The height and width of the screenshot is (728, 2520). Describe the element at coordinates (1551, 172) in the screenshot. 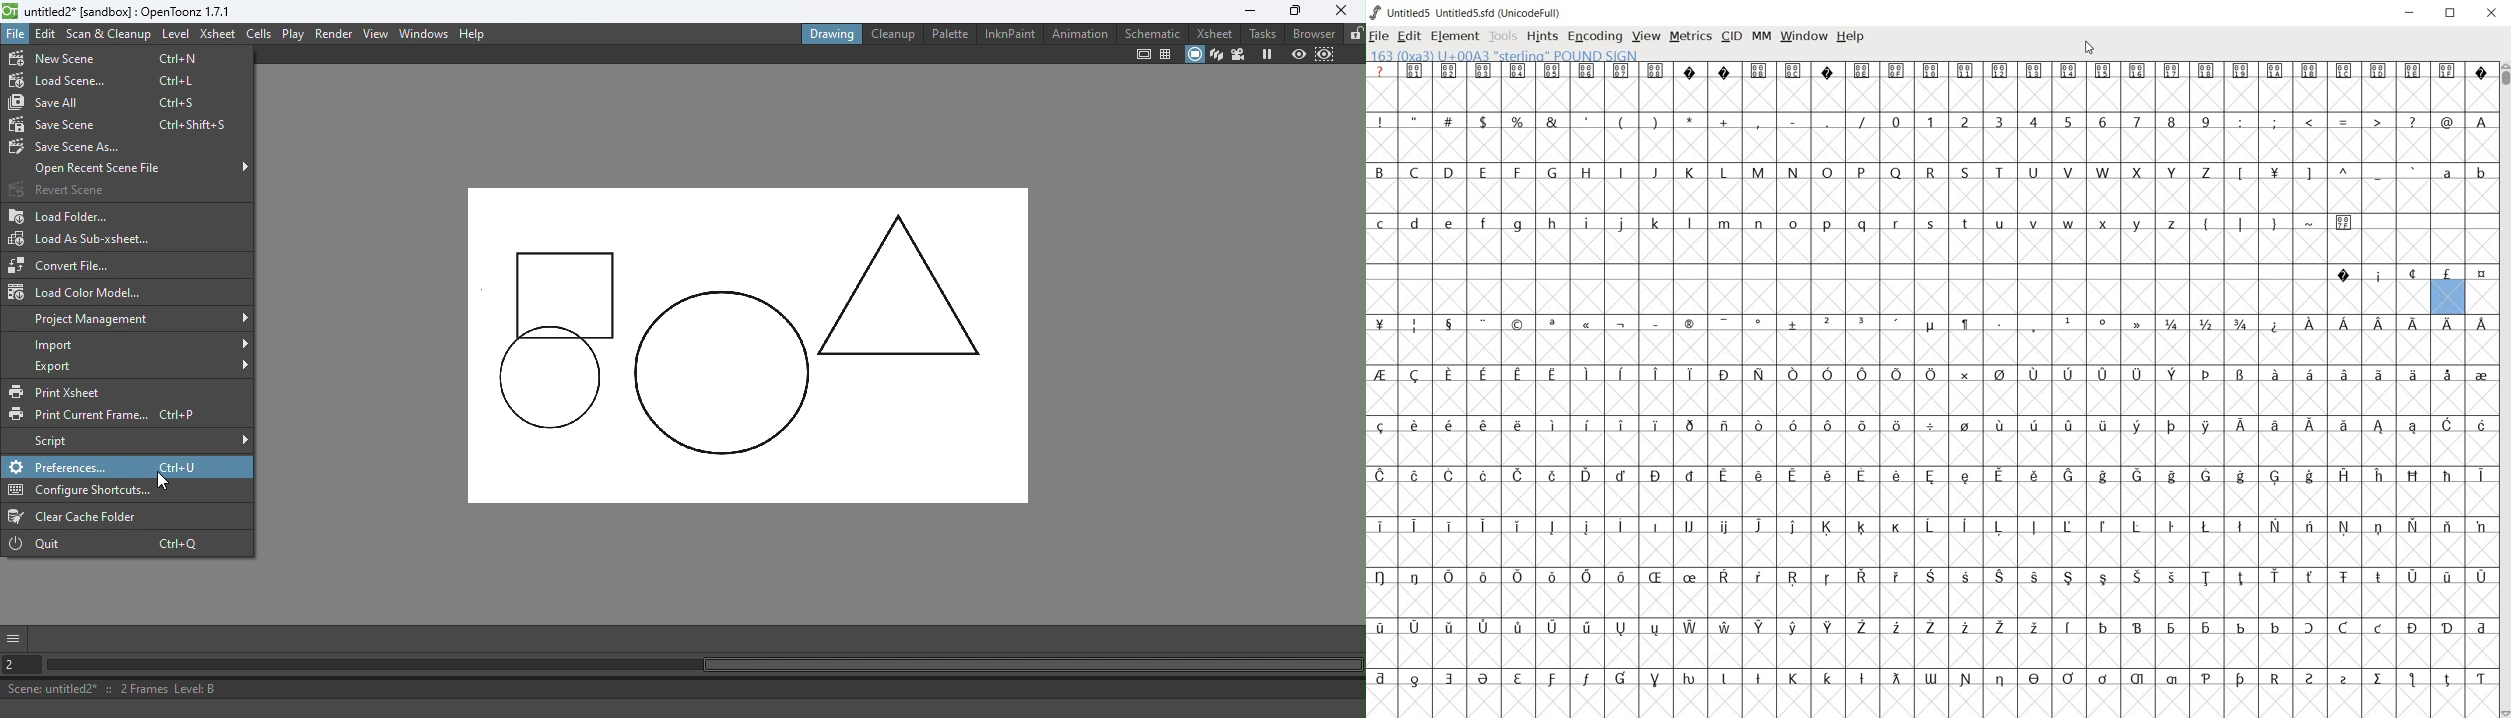

I see `G` at that location.